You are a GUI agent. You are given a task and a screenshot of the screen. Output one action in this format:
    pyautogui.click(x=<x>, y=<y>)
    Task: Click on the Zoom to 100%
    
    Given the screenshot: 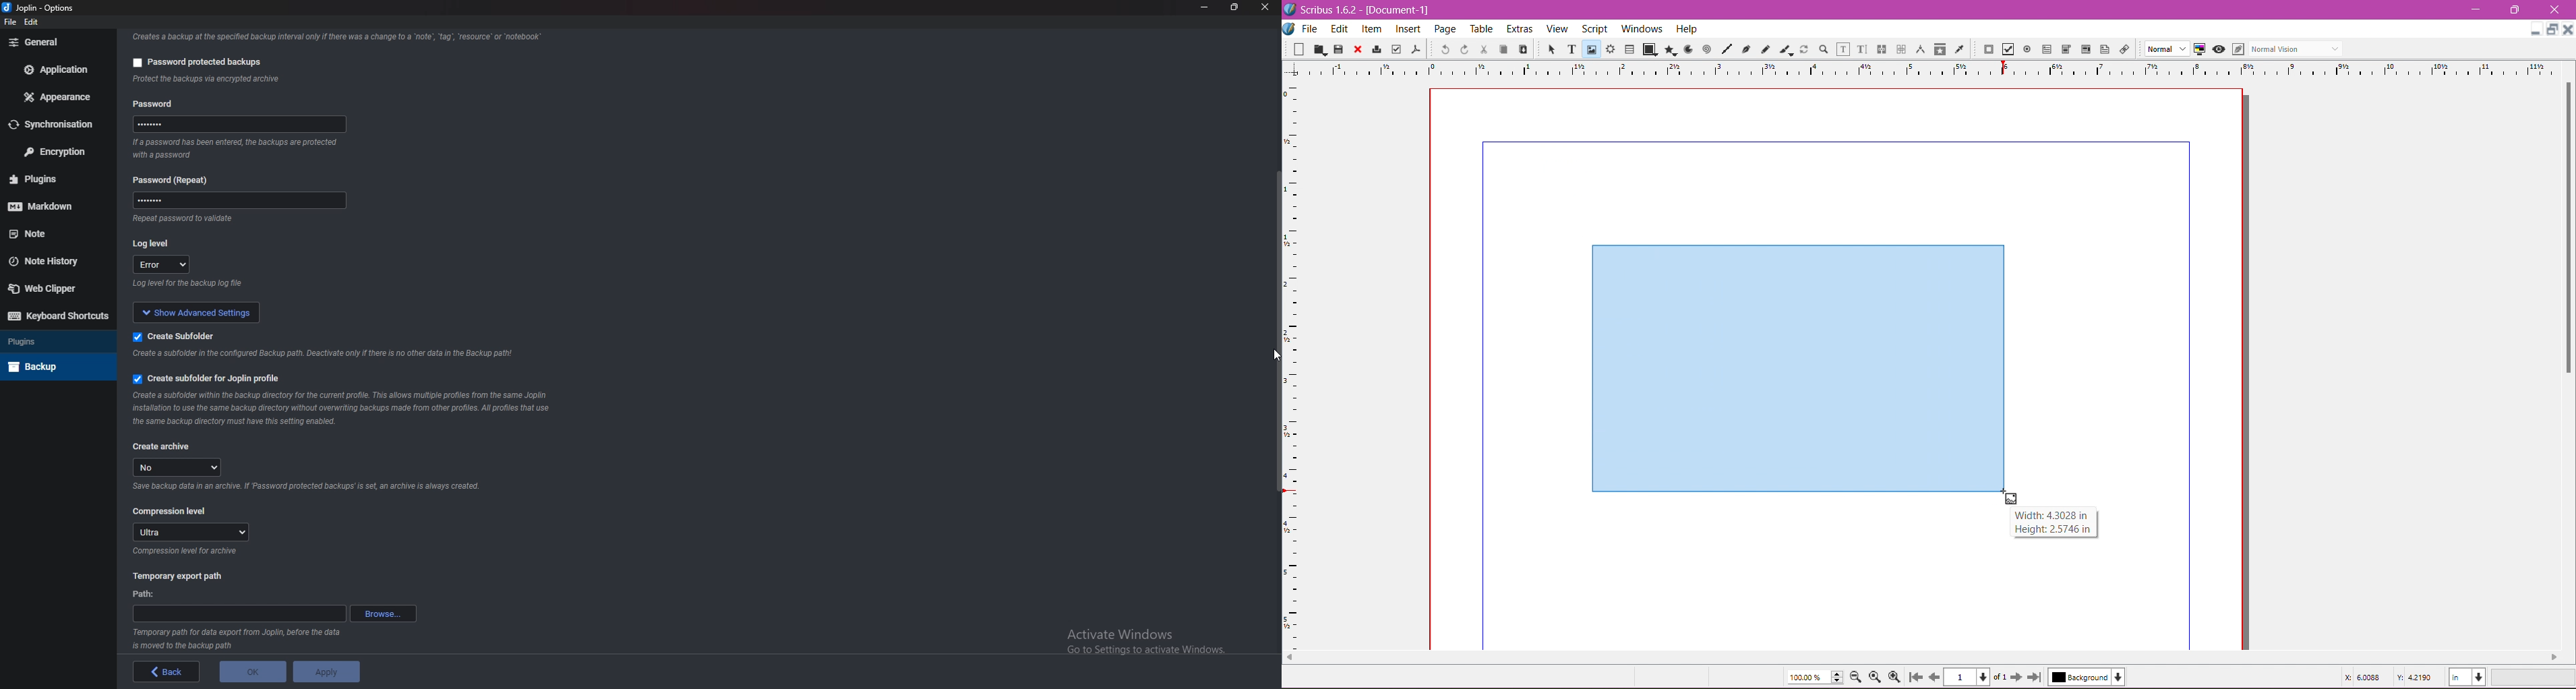 What is the action you would take?
    pyautogui.click(x=1874, y=678)
    